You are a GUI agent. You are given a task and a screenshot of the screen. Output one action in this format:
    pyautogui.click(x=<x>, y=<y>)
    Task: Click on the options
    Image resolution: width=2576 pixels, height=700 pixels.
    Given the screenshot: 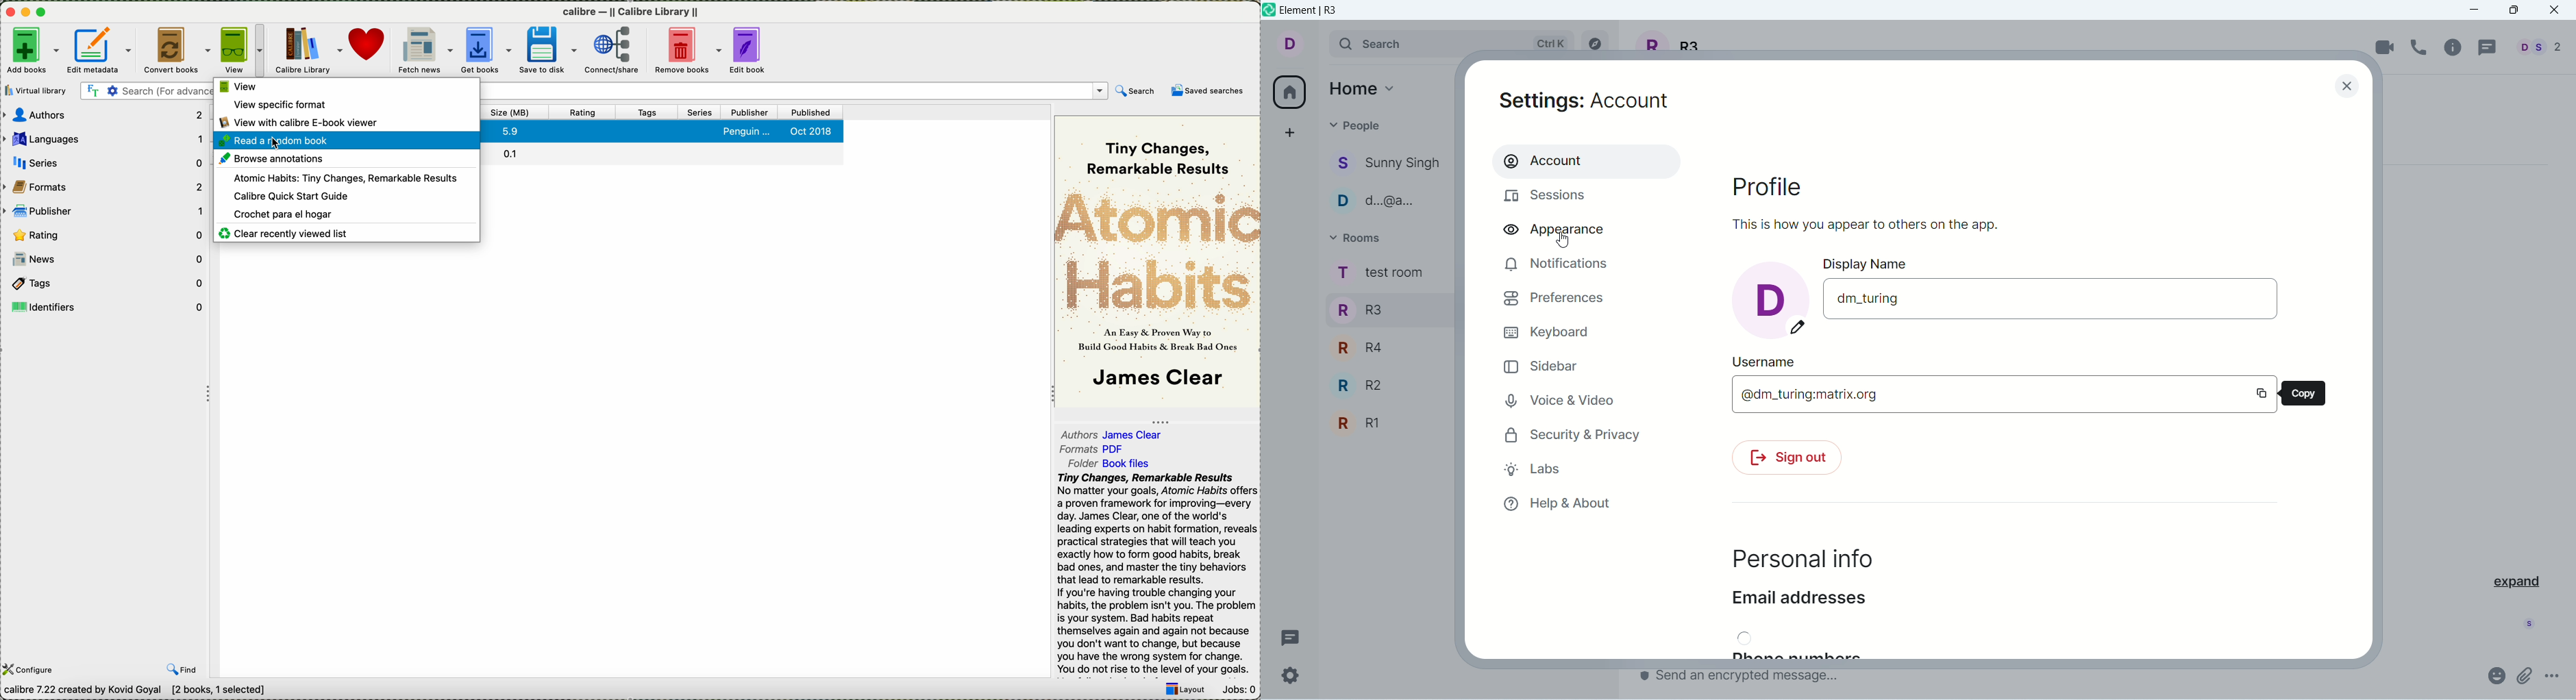 What is the action you would take?
    pyautogui.click(x=2551, y=674)
    